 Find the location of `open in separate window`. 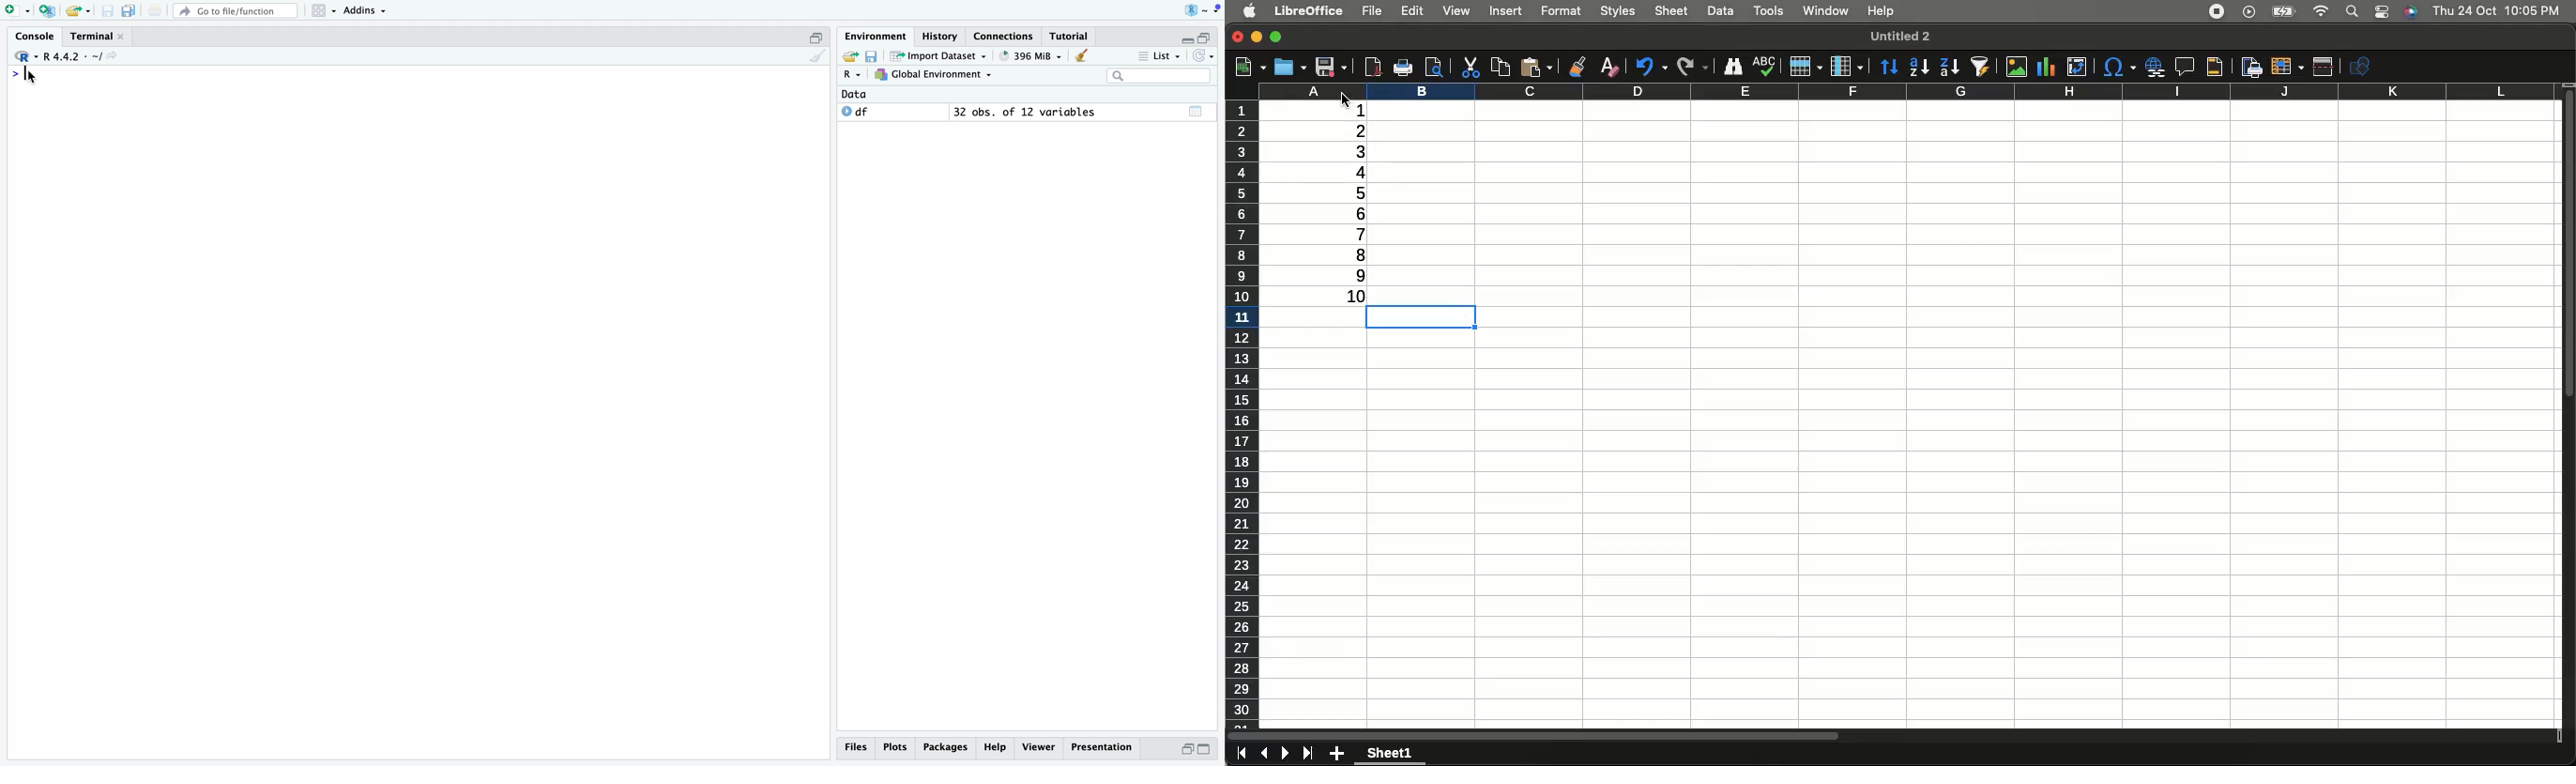

open in separate window is located at coordinates (1205, 37).